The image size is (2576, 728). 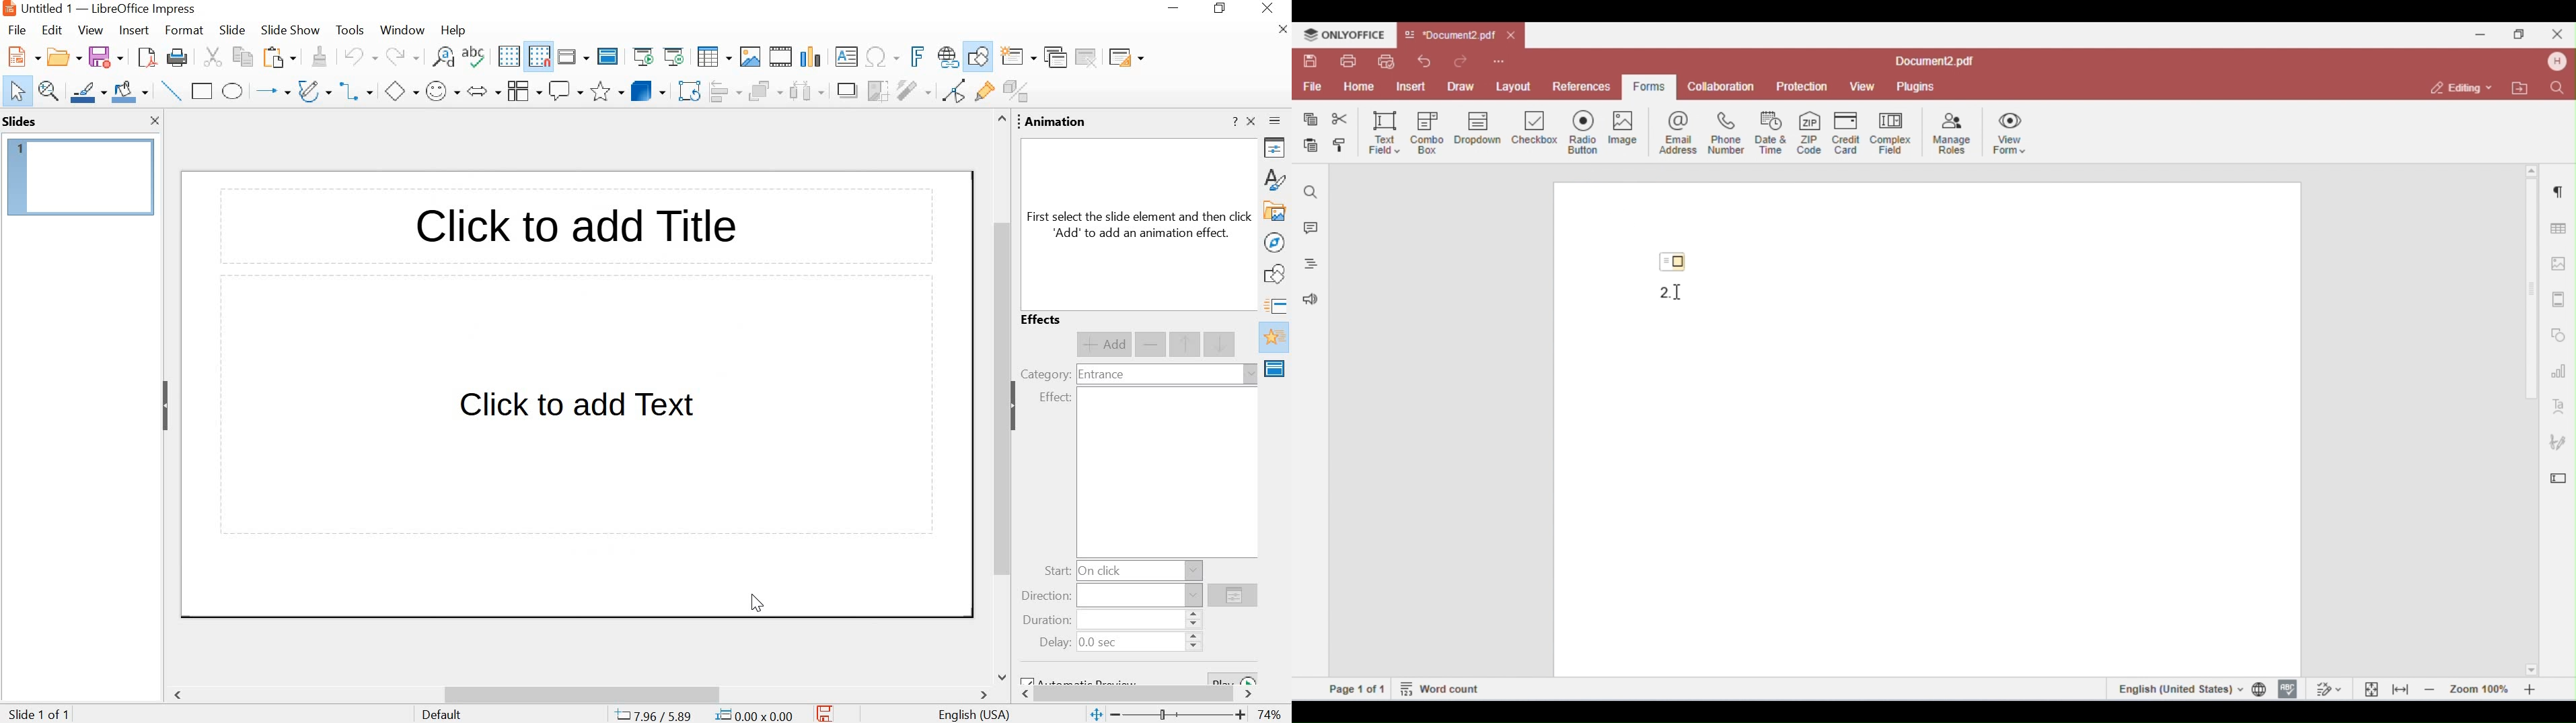 What do you see at coordinates (1176, 10) in the screenshot?
I see `minimize` at bounding box center [1176, 10].